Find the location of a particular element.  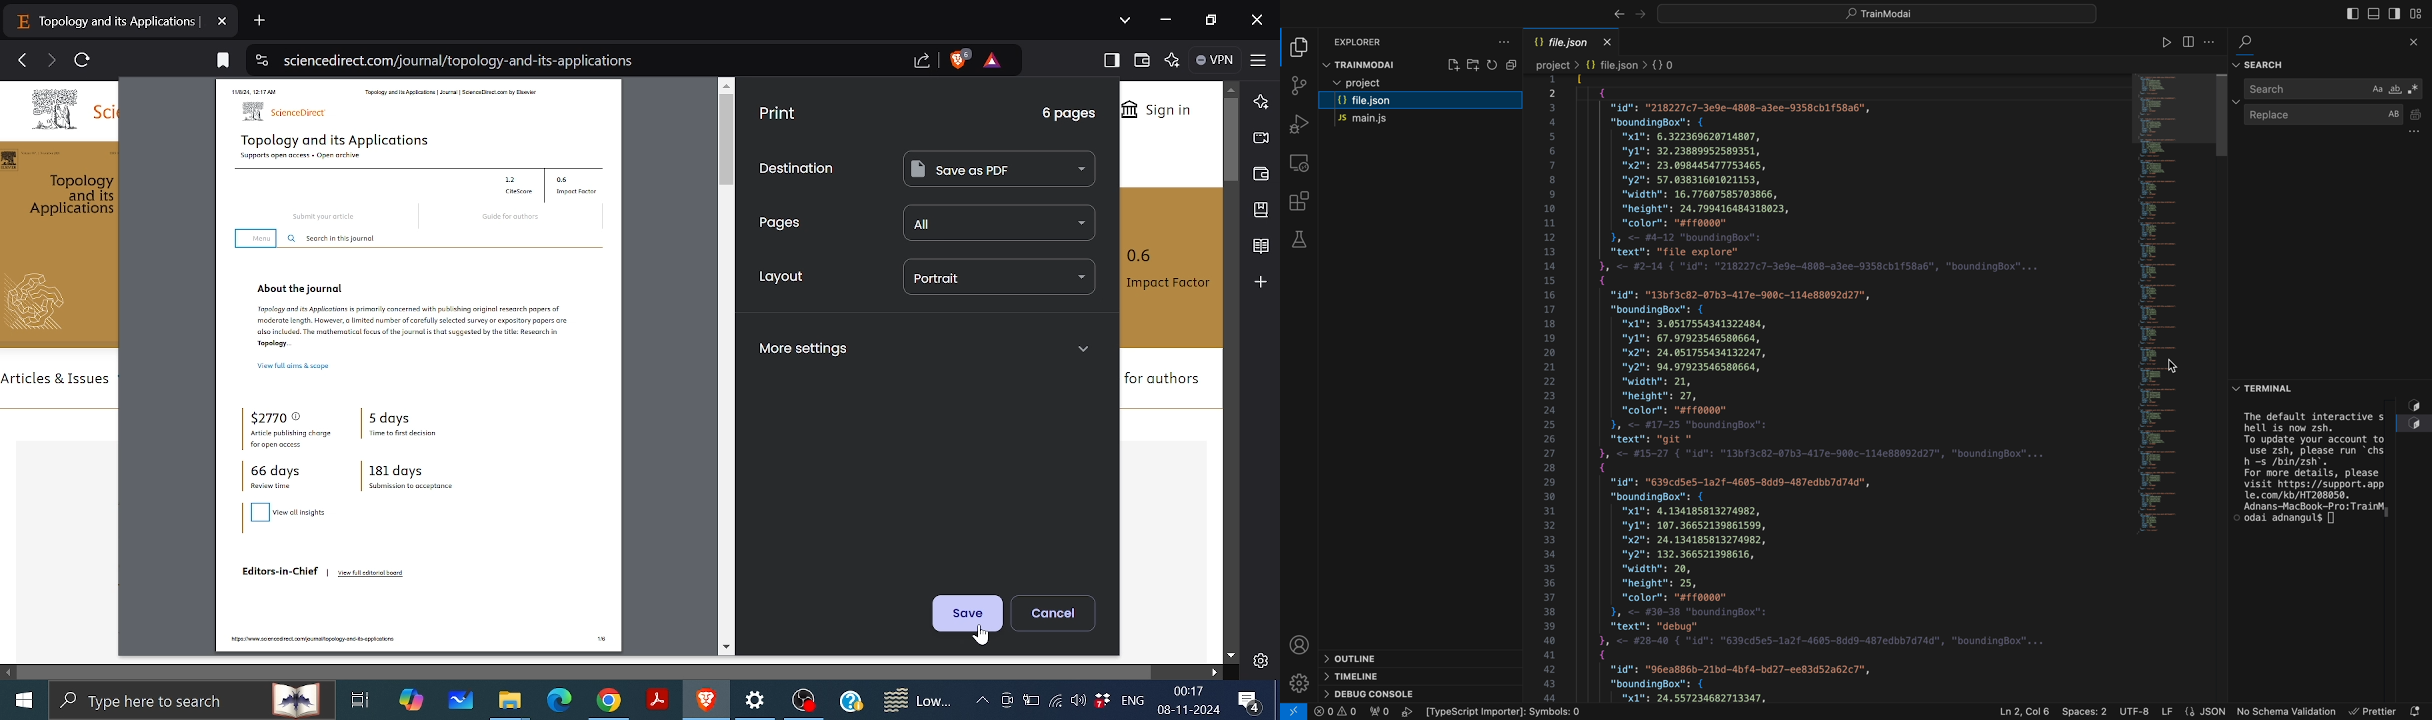

Settings is located at coordinates (758, 703).